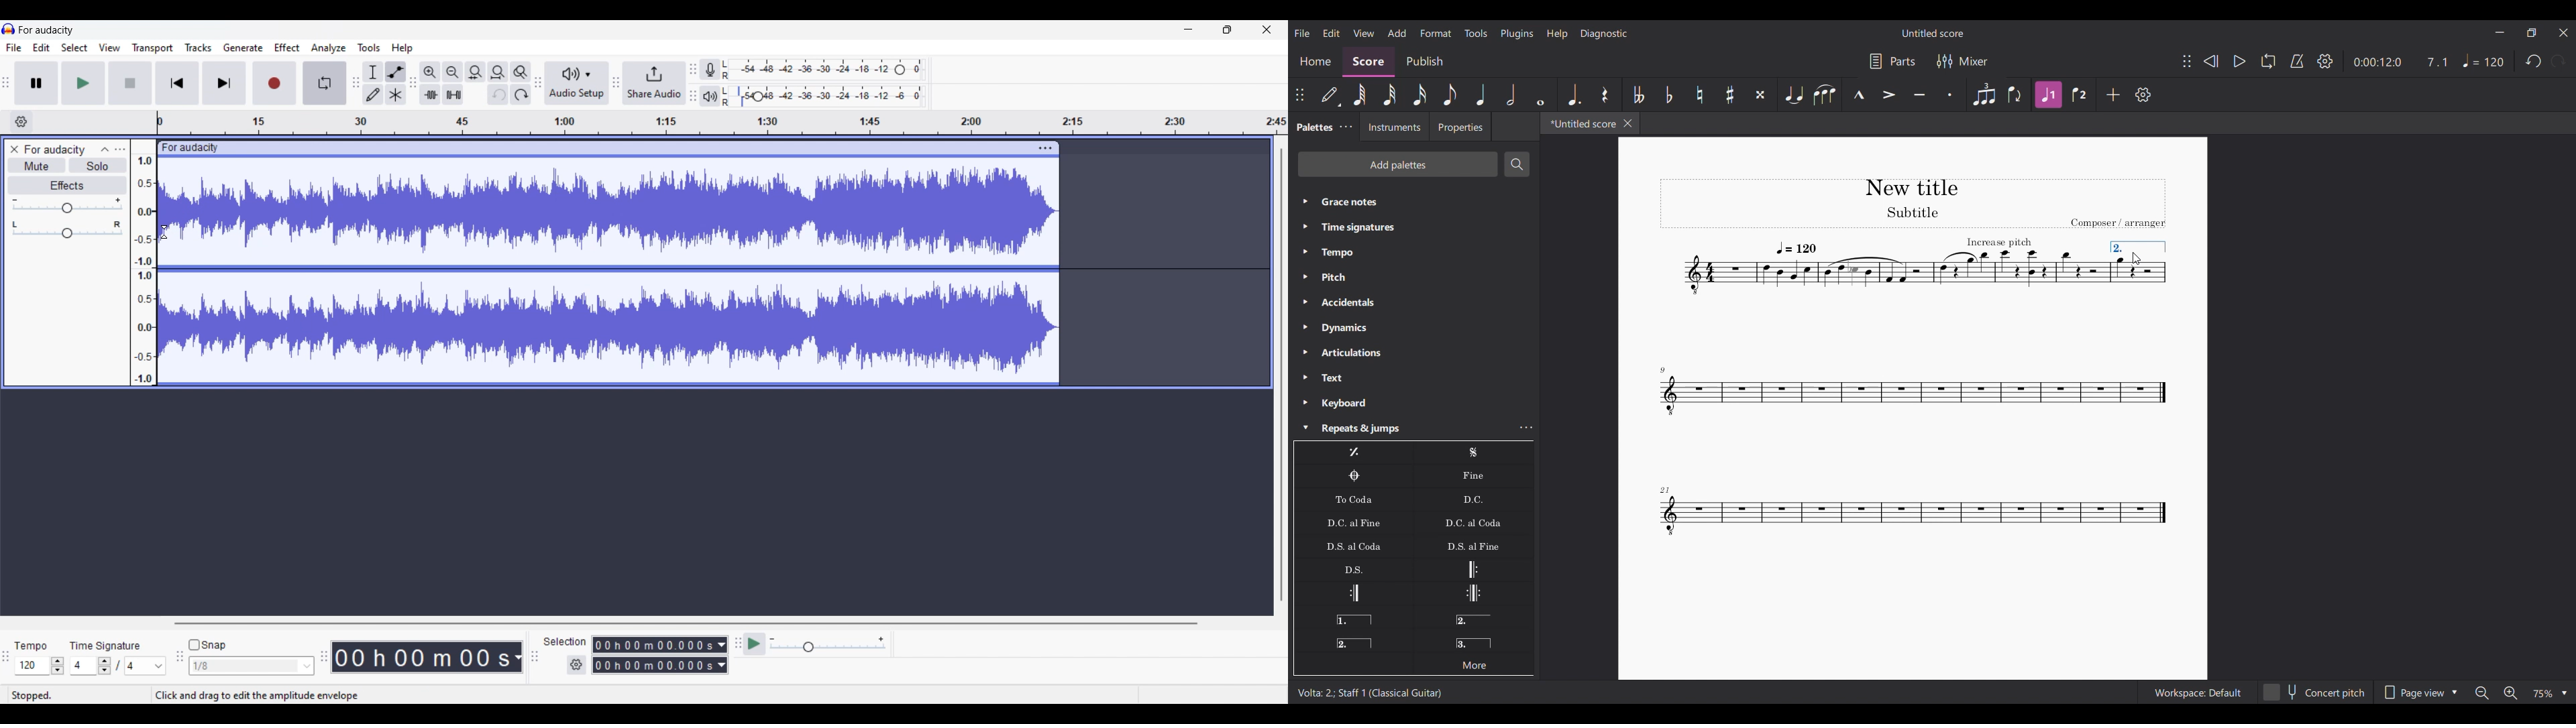  I want to click on Pan slider, so click(66, 230).